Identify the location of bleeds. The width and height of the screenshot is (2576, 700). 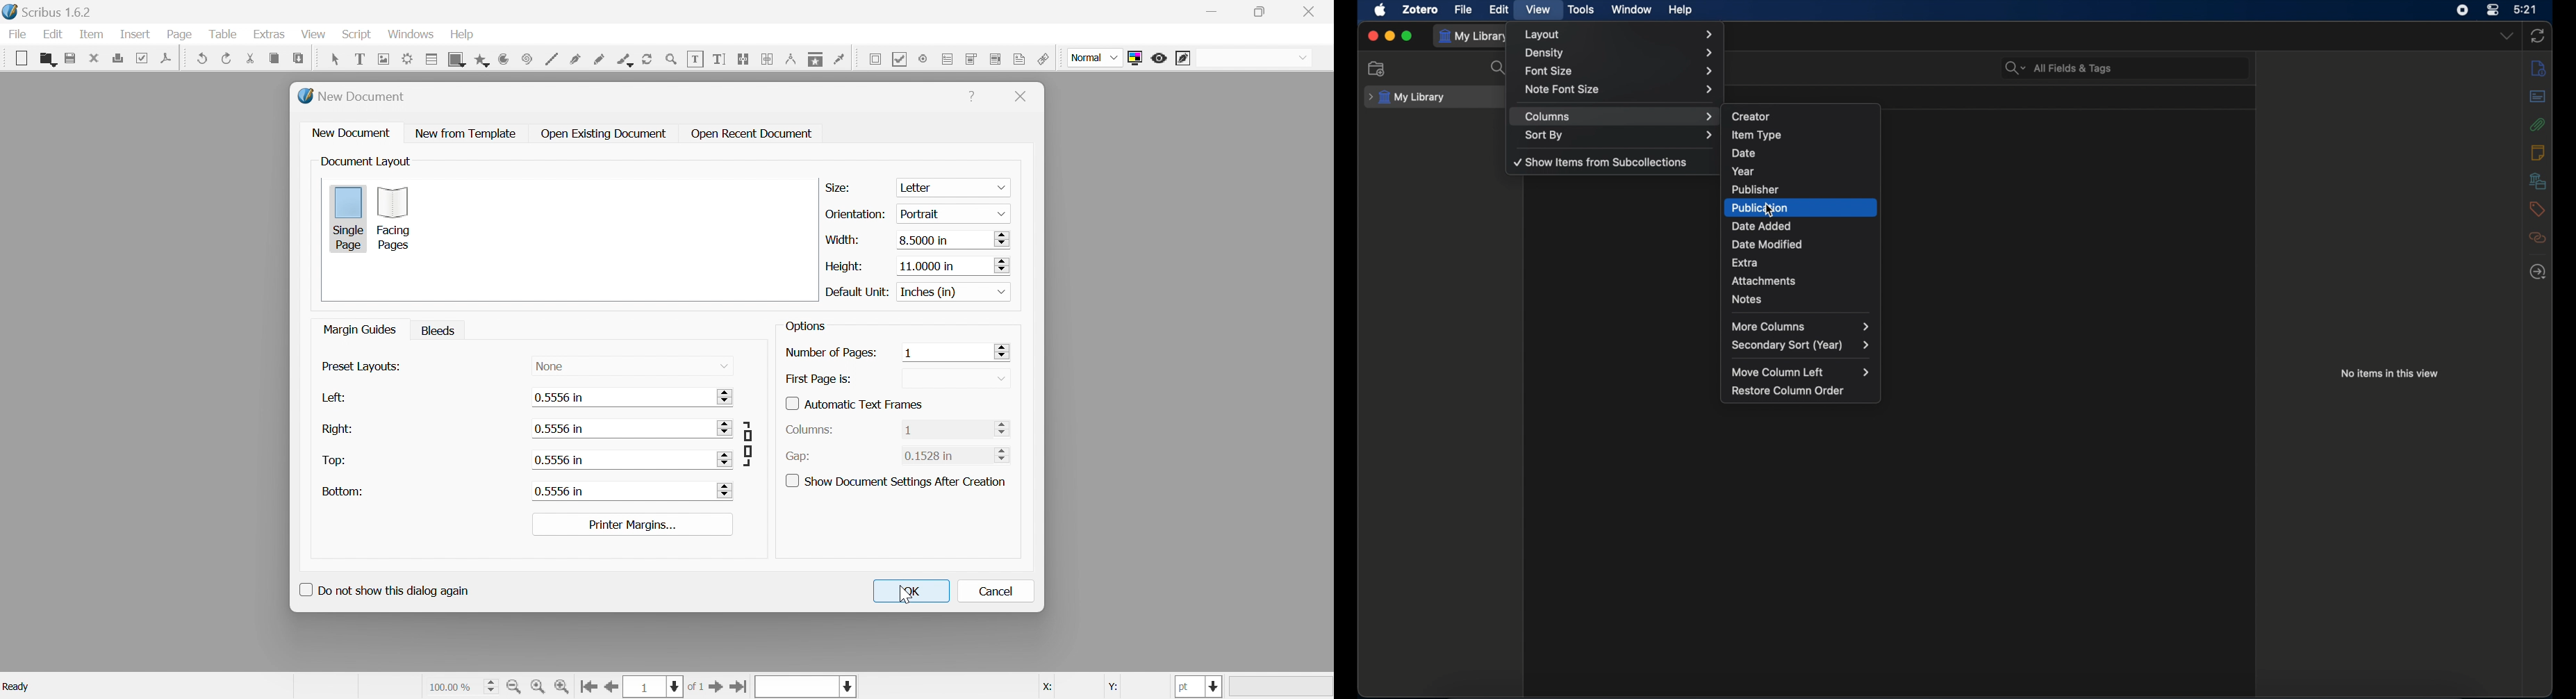
(438, 329).